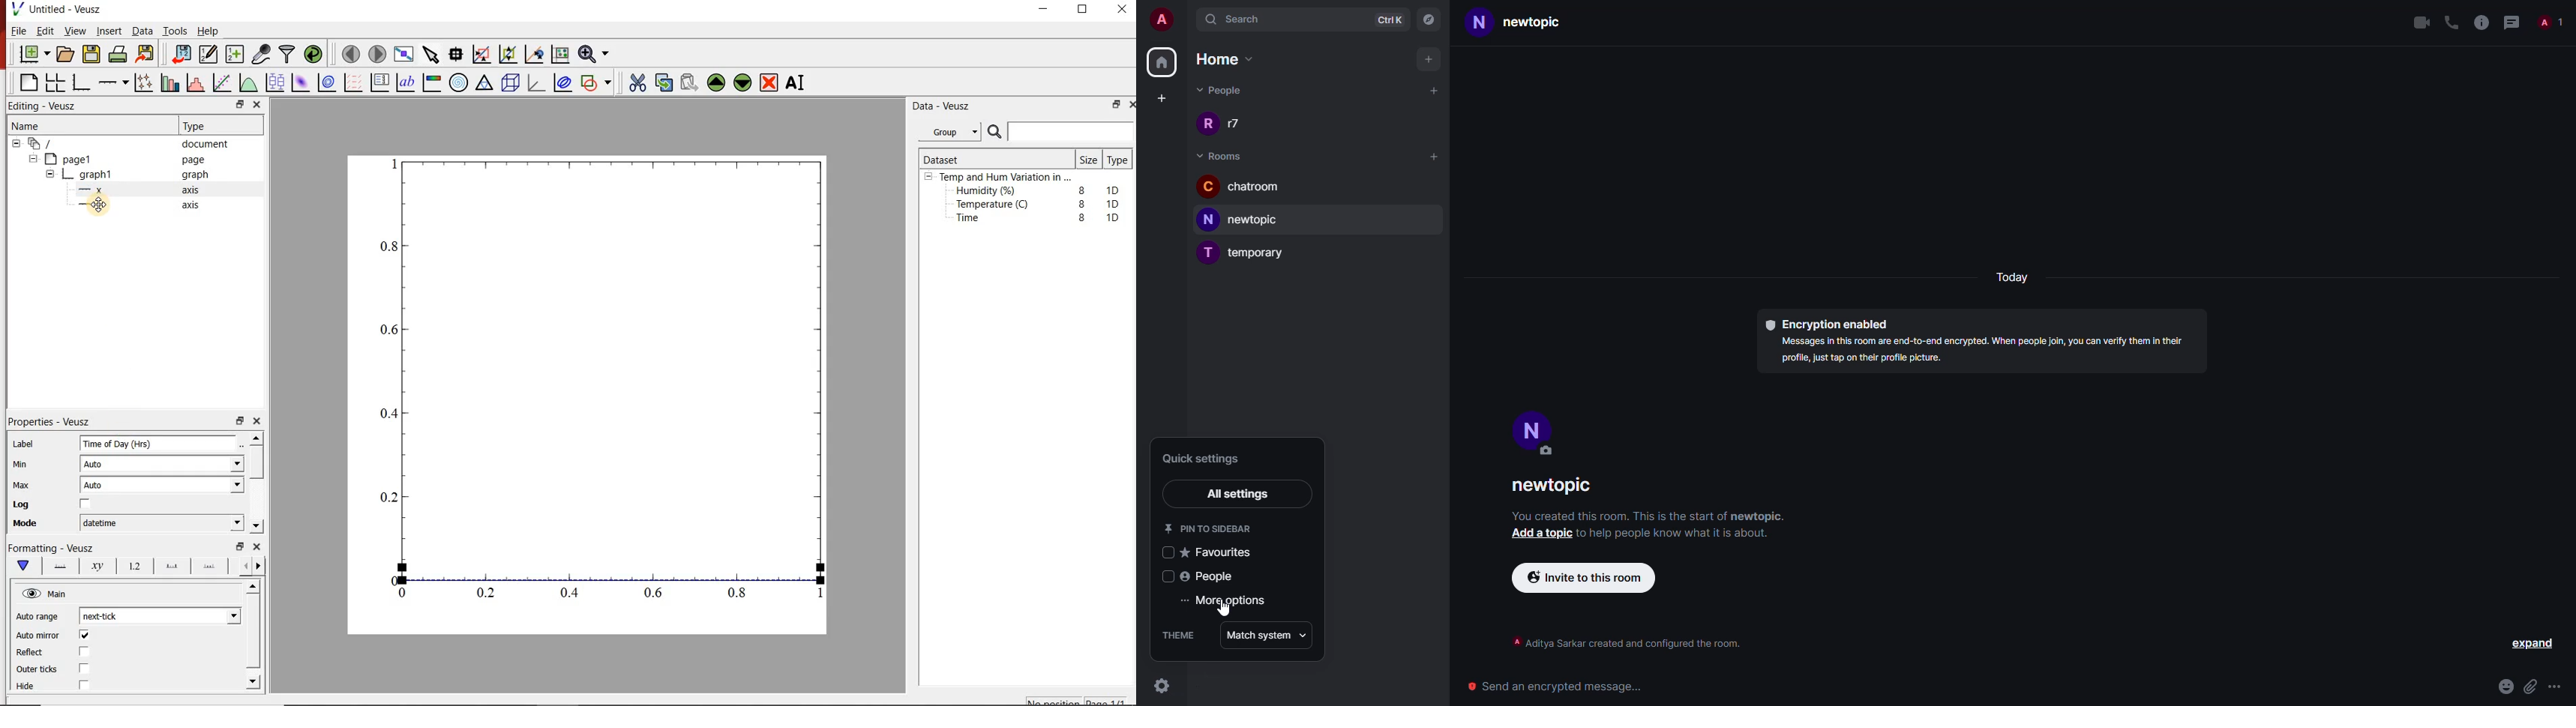  What do you see at coordinates (241, 565) in the screenshot?
I see `go back` at bounding box center [241, 565].